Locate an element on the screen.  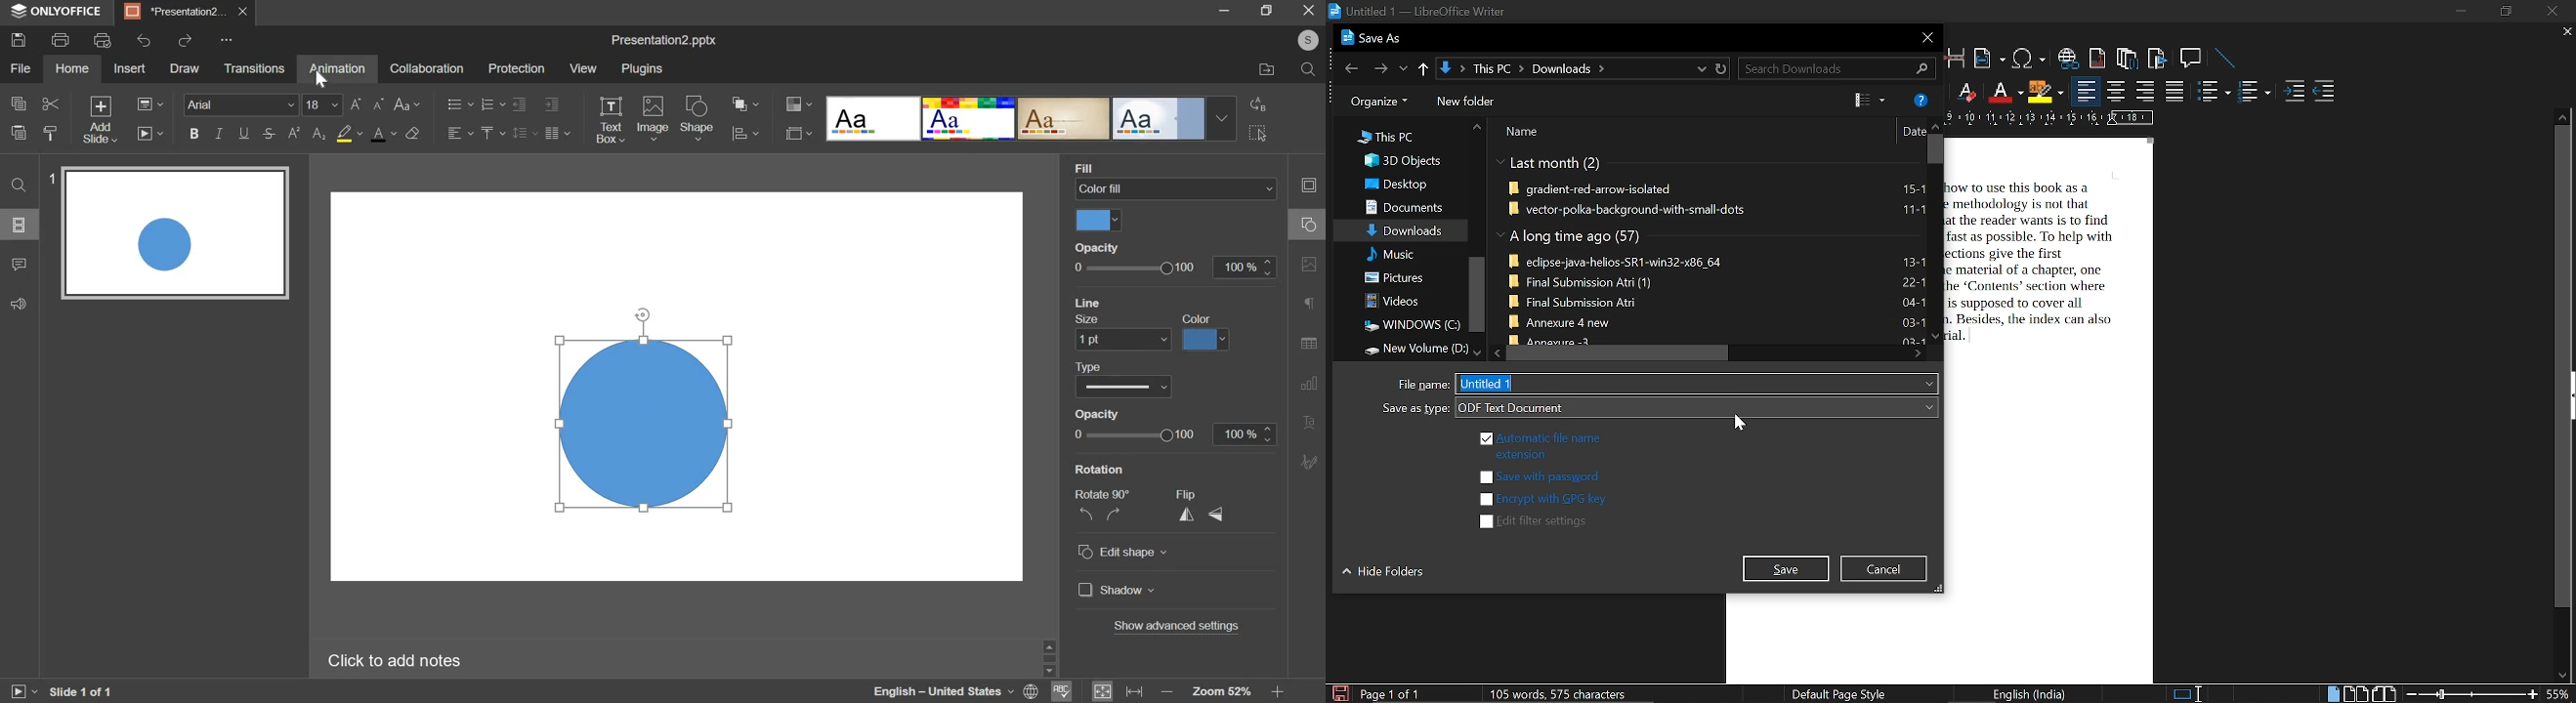
clear style is located at coordinates (413, 134).